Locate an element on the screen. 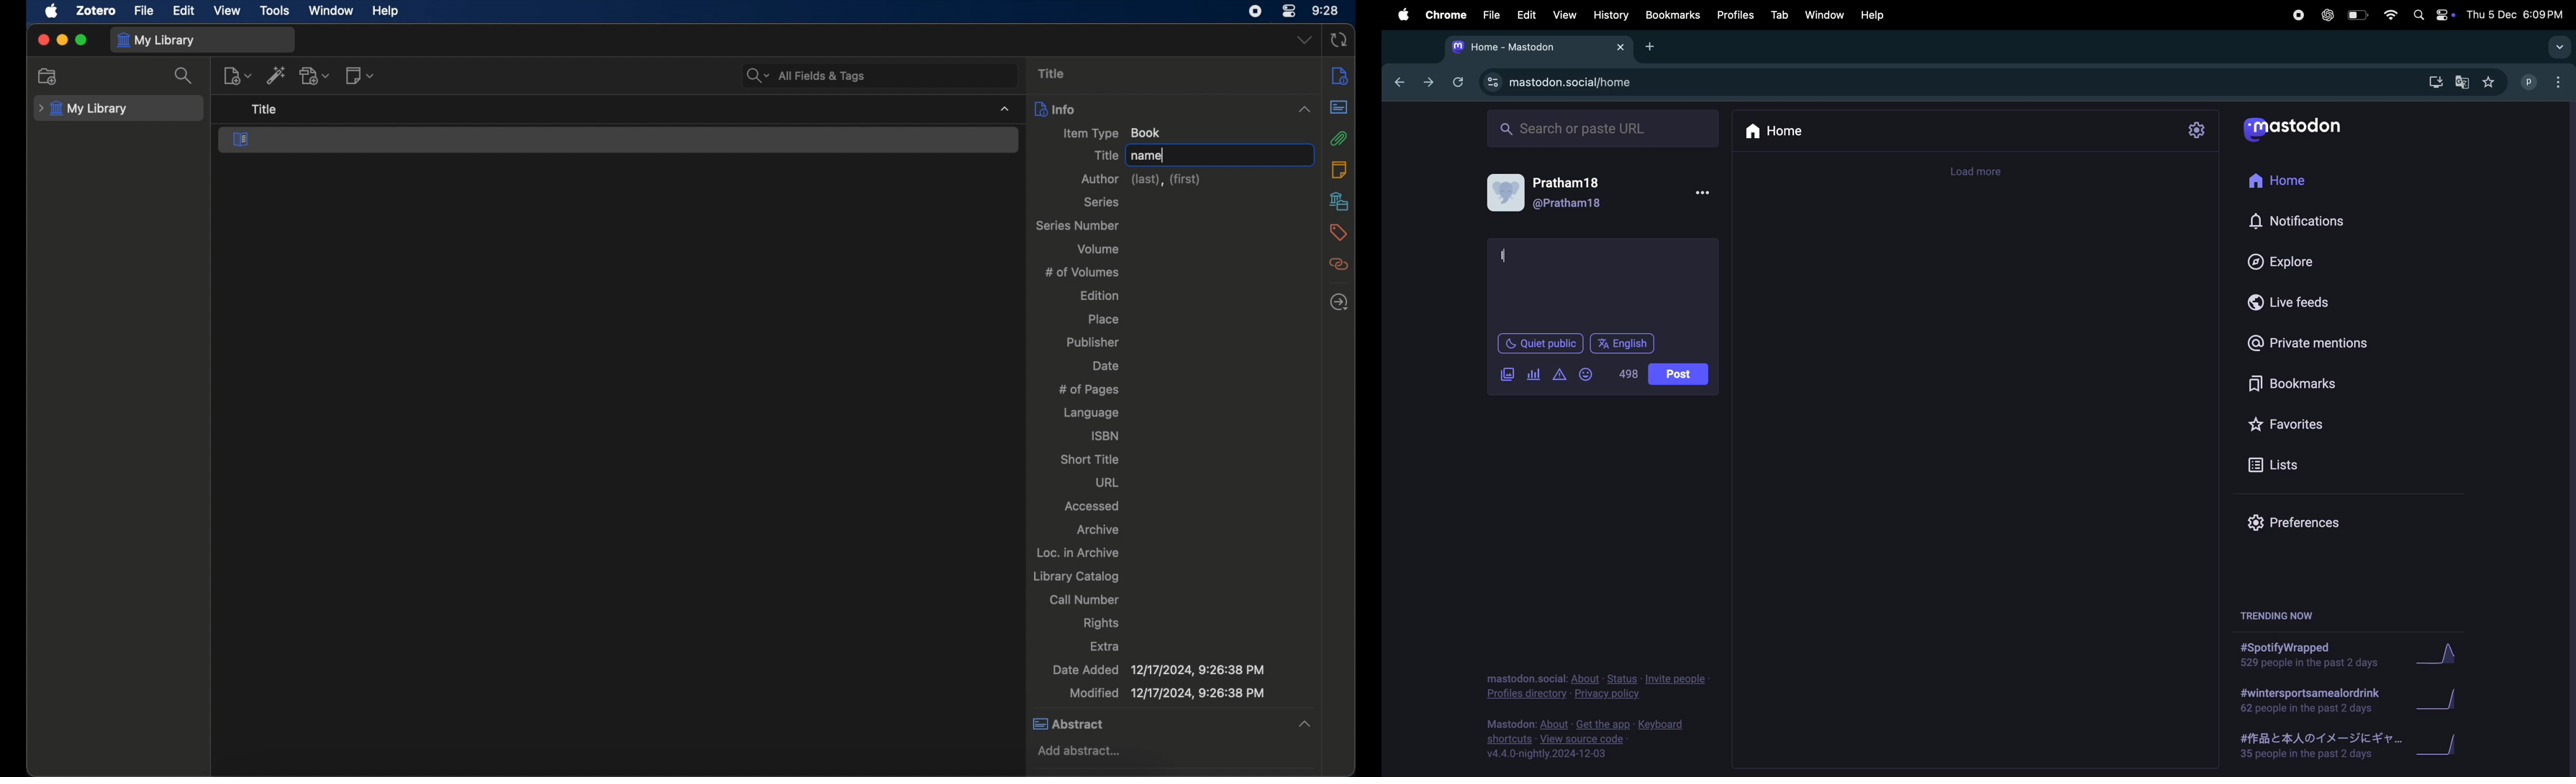  lists is located at coordinates (2291, 464).